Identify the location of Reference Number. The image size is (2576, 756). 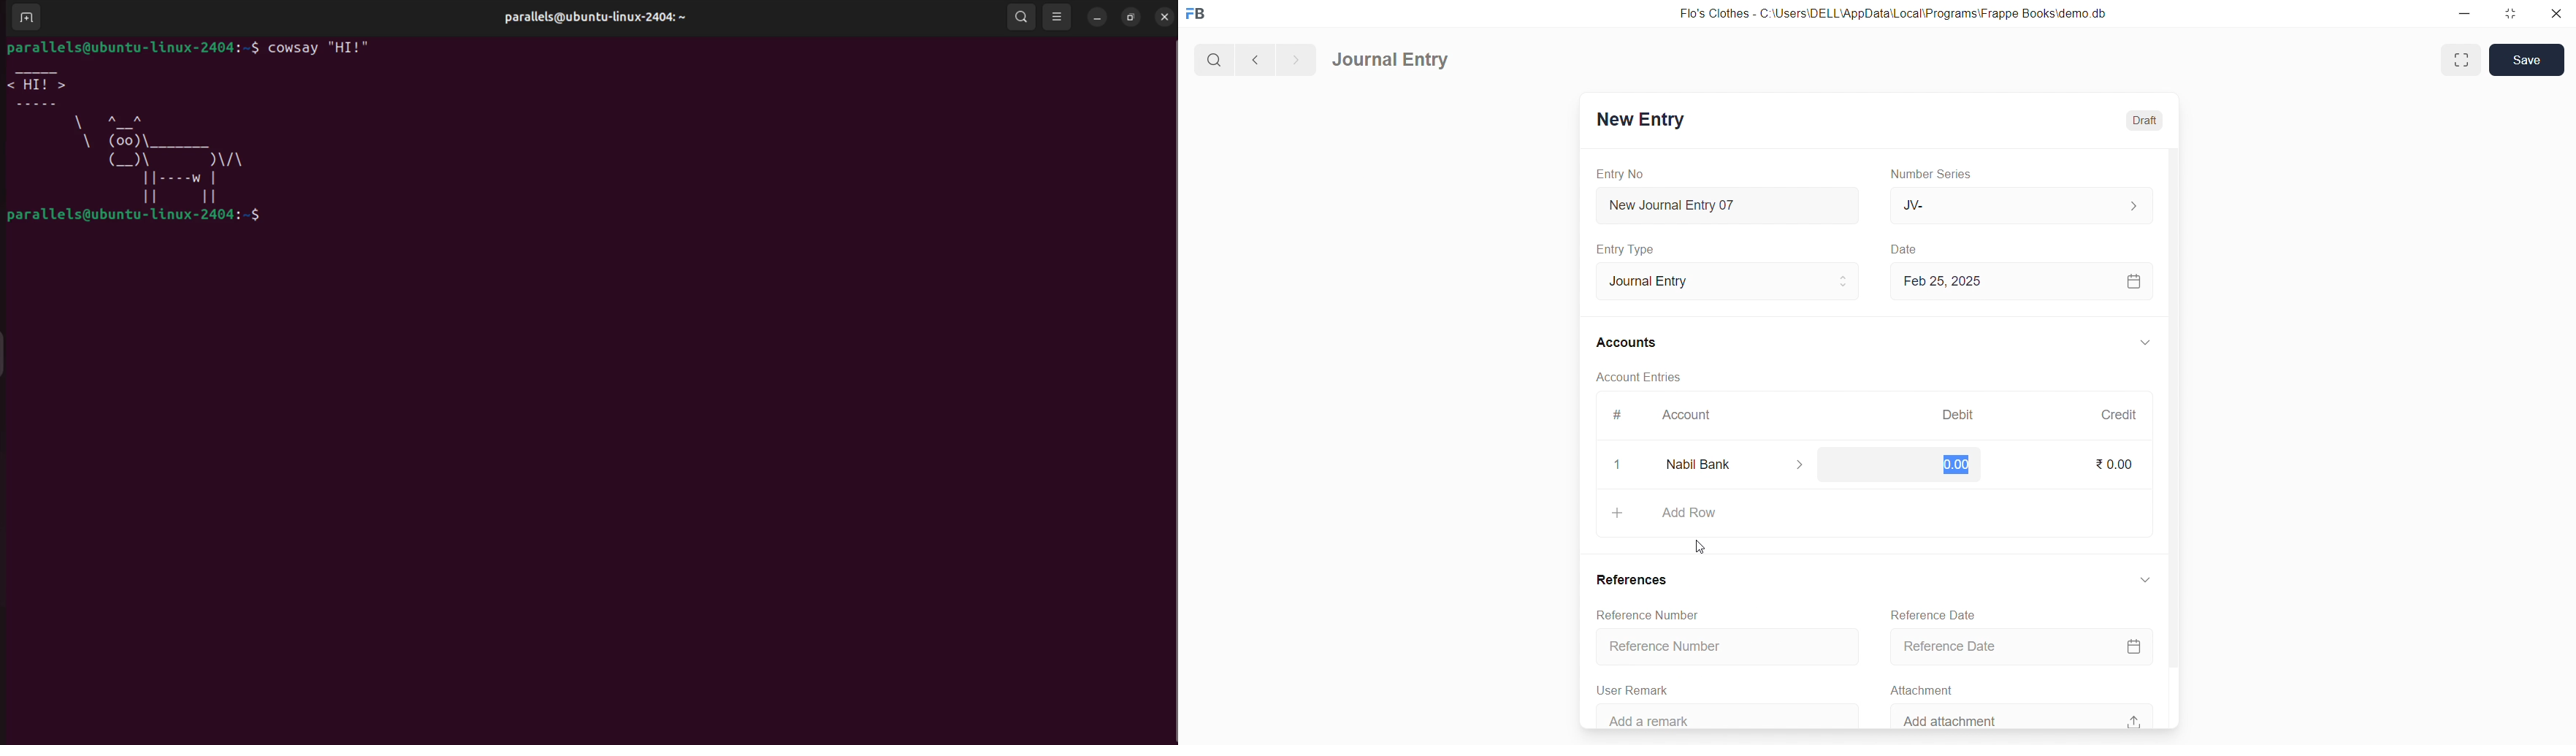
(1721, 648).